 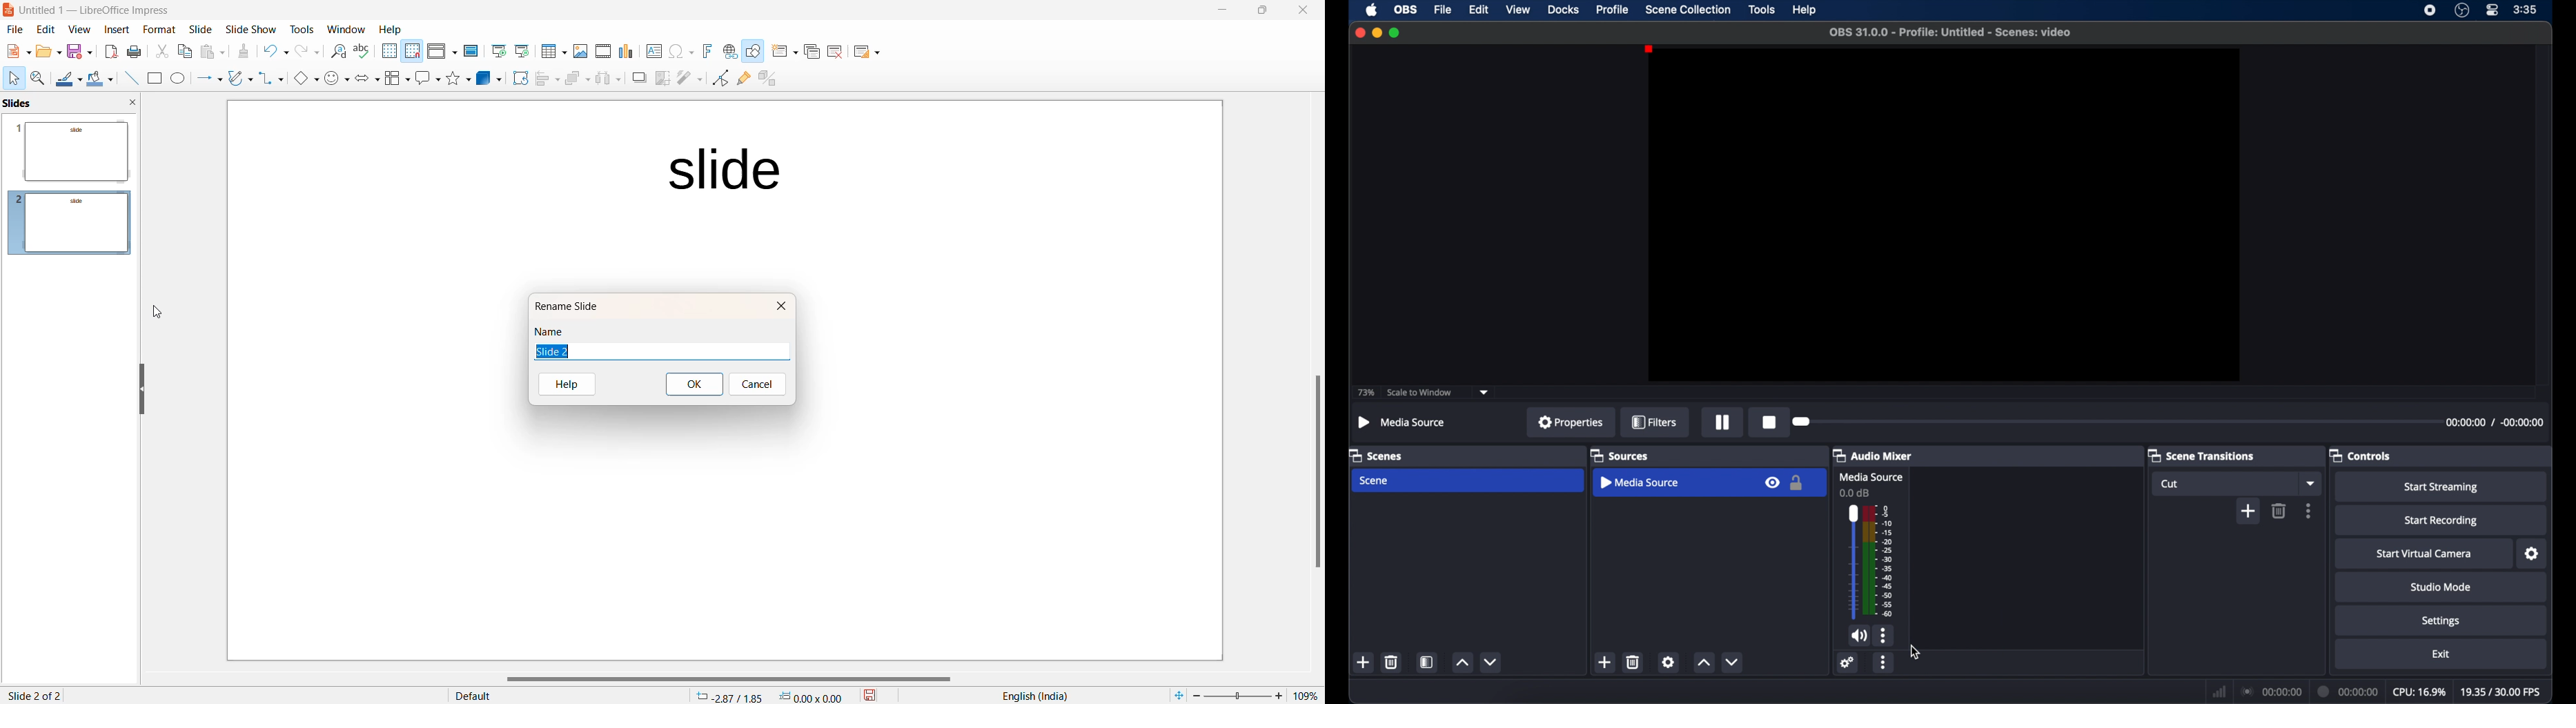 What do you see at coordinates (68, 77) in the screenshot?
I see `Line color` at bounding box center [68, 77].